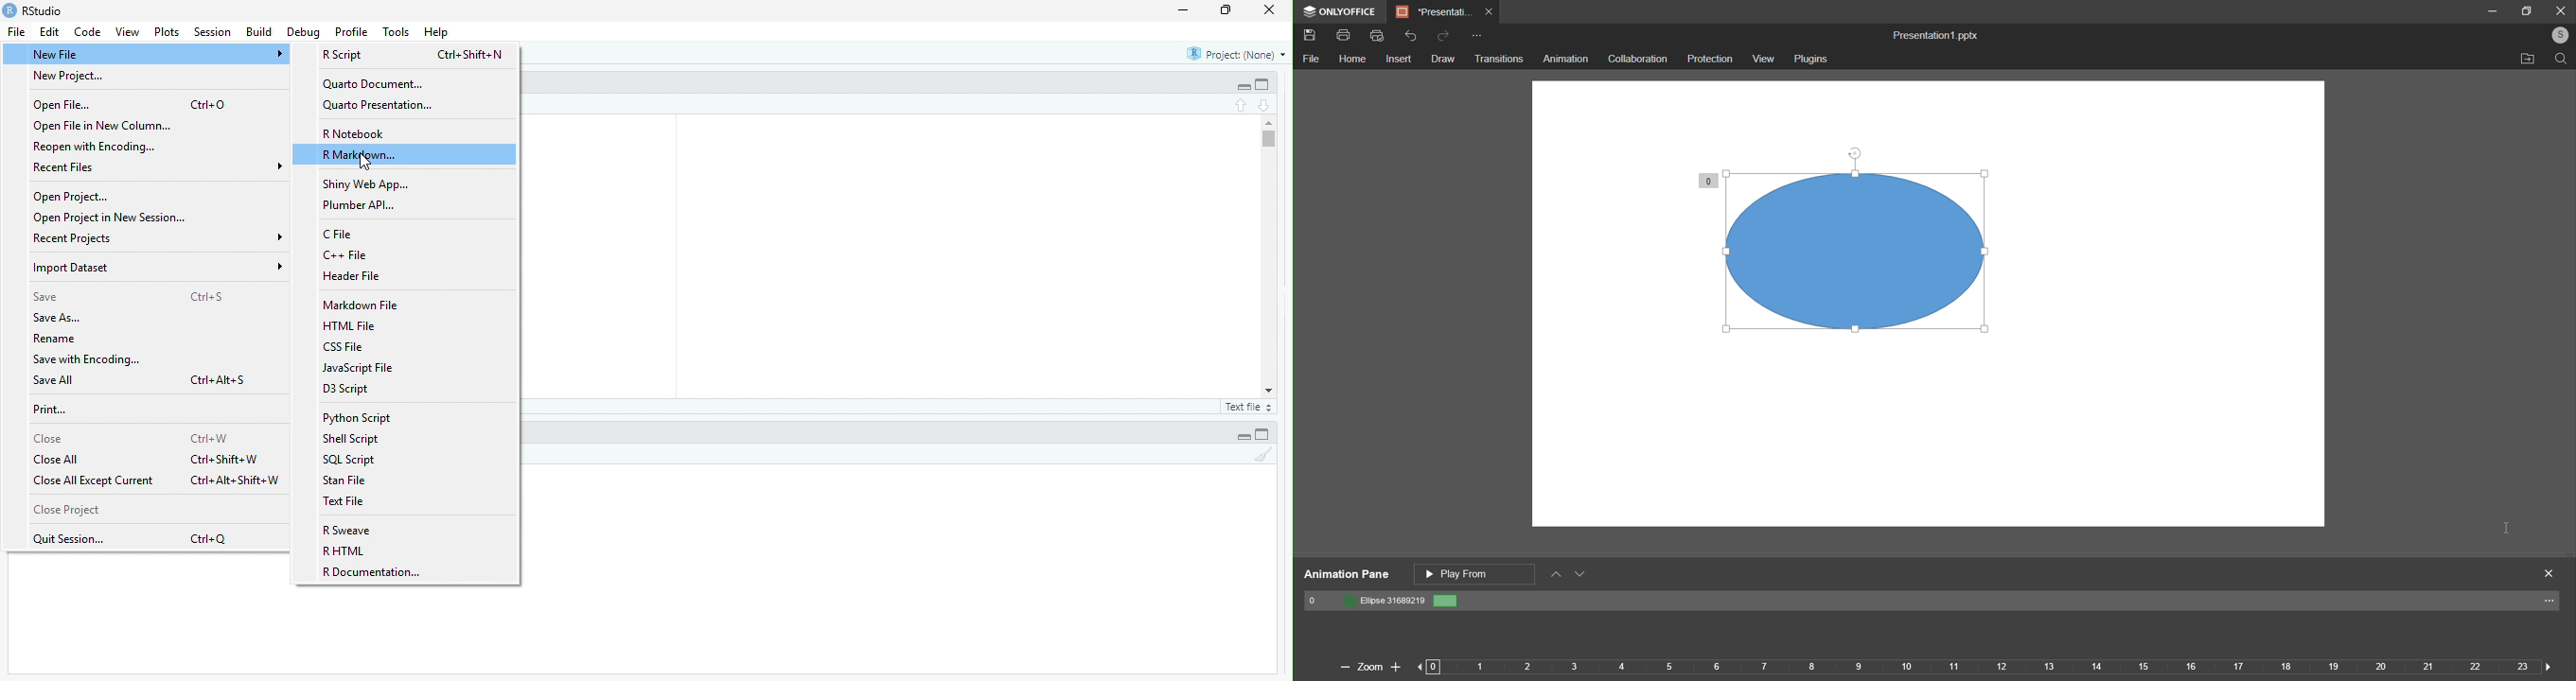 The height and width of the screenshot is (700, 2576). What do you see at coordinates (1262, 434) in the screenshot?
I see `full view` at bounding box center [1262, 434].